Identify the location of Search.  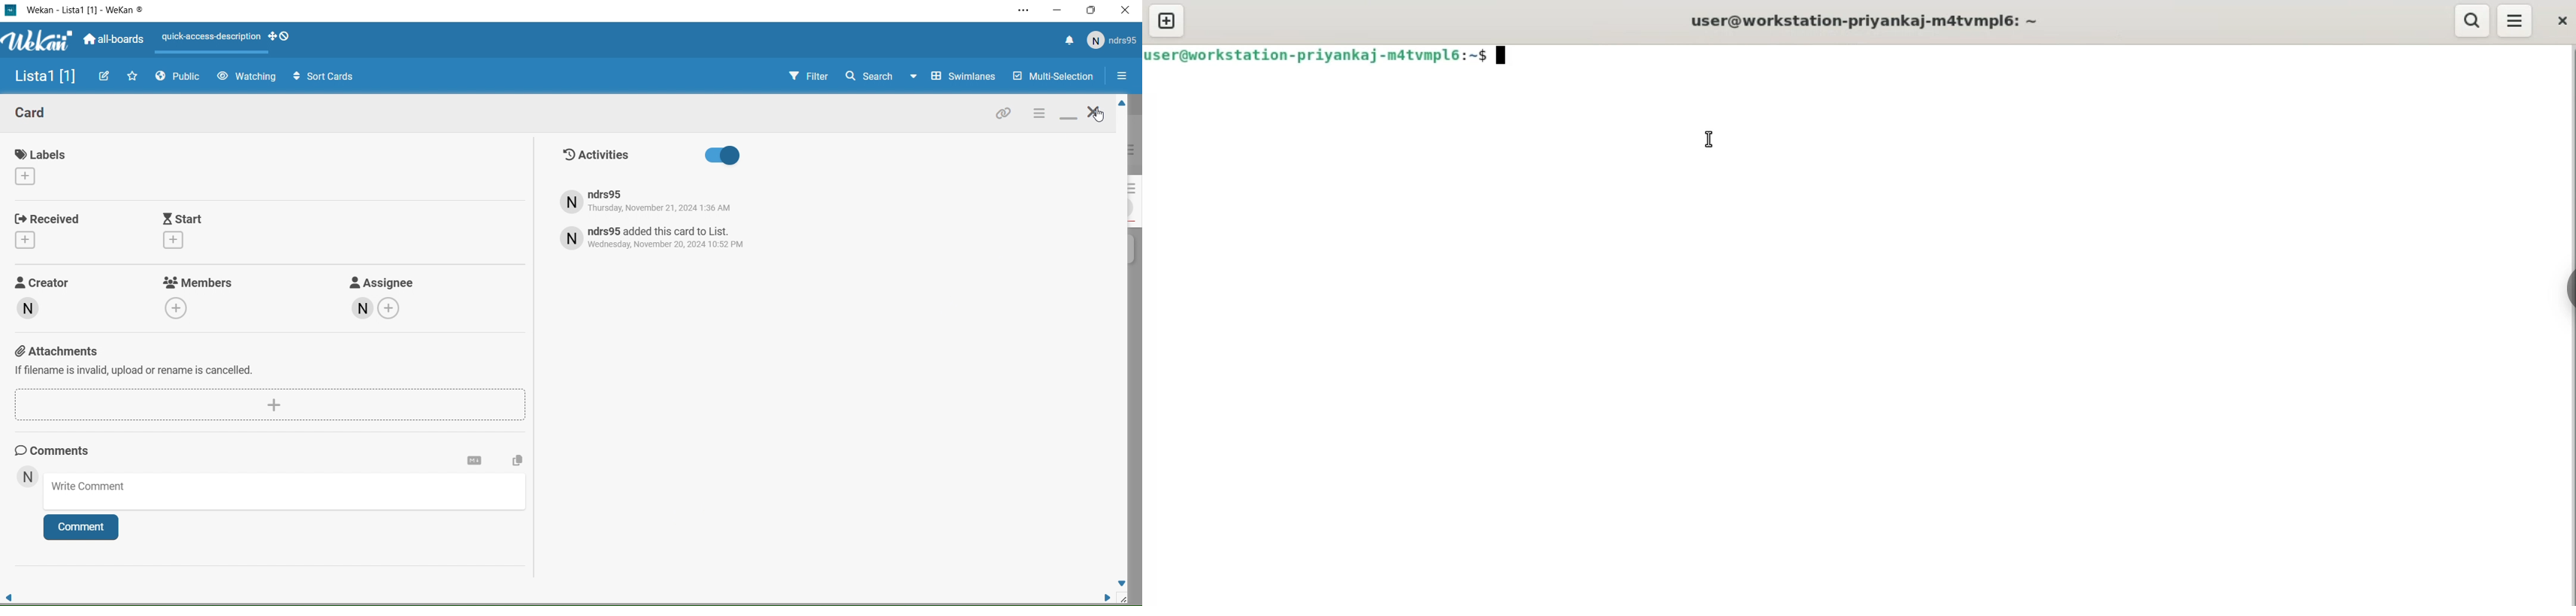
(463, 370).